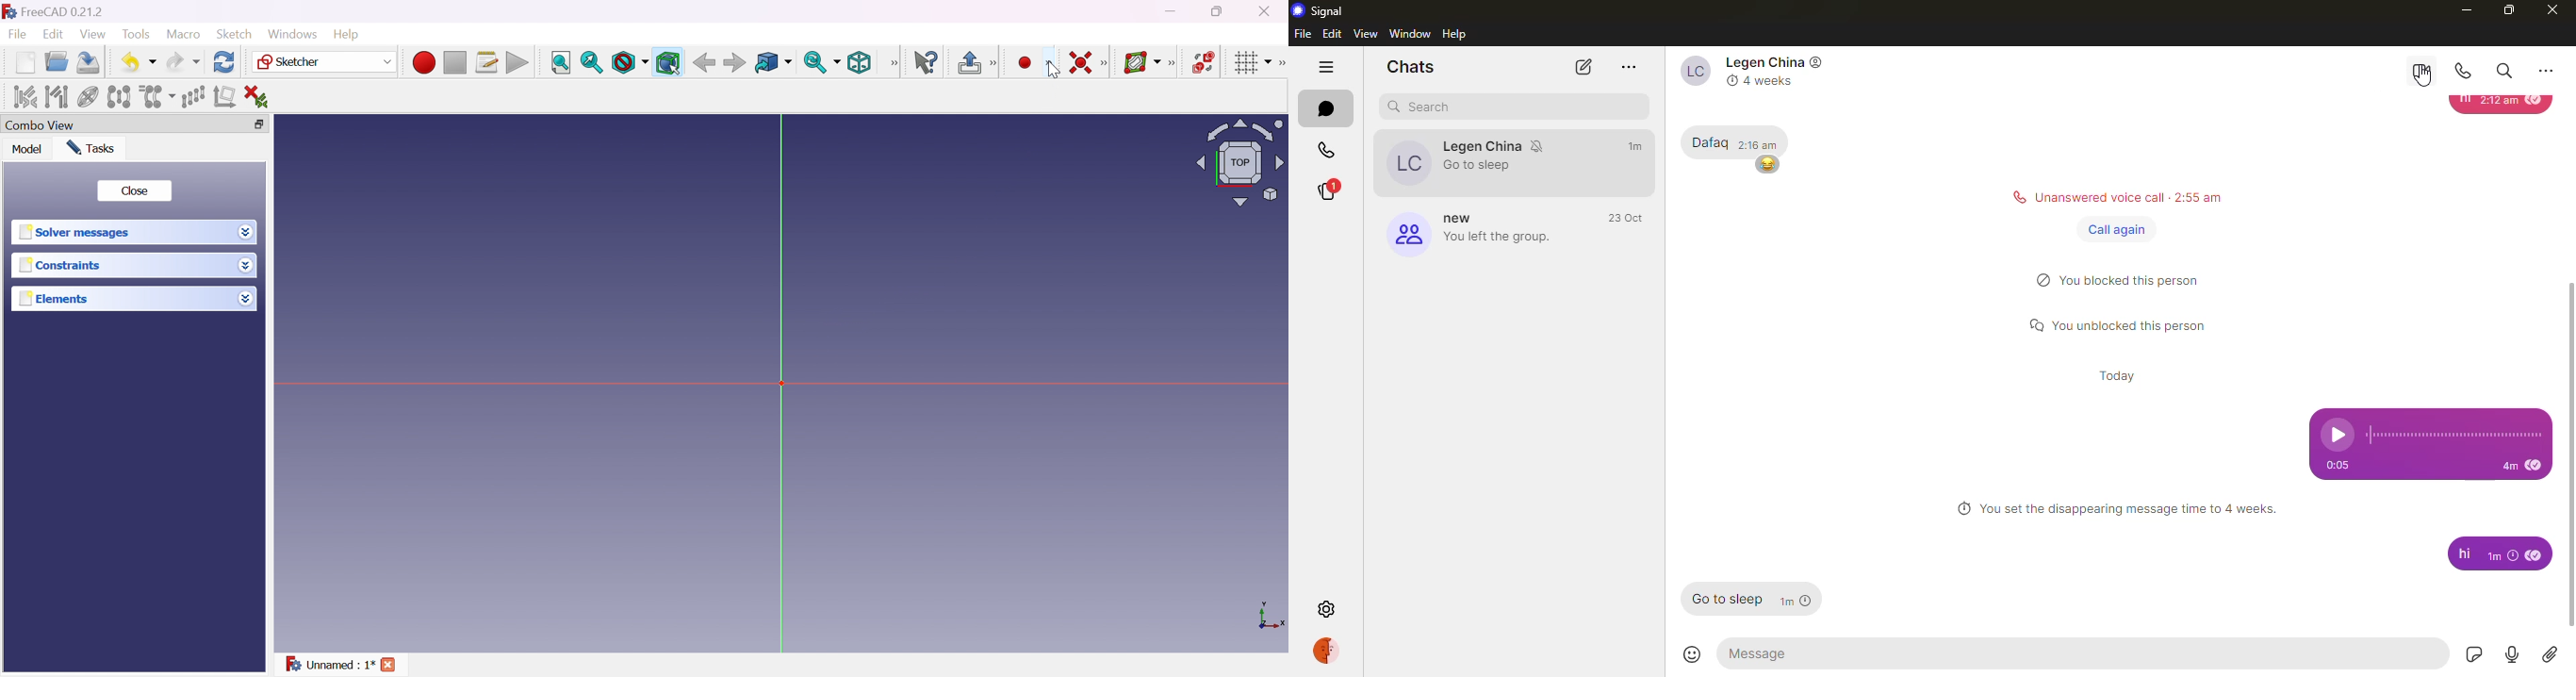  I want to click on ) You blocked this person, so click(2134, 279).